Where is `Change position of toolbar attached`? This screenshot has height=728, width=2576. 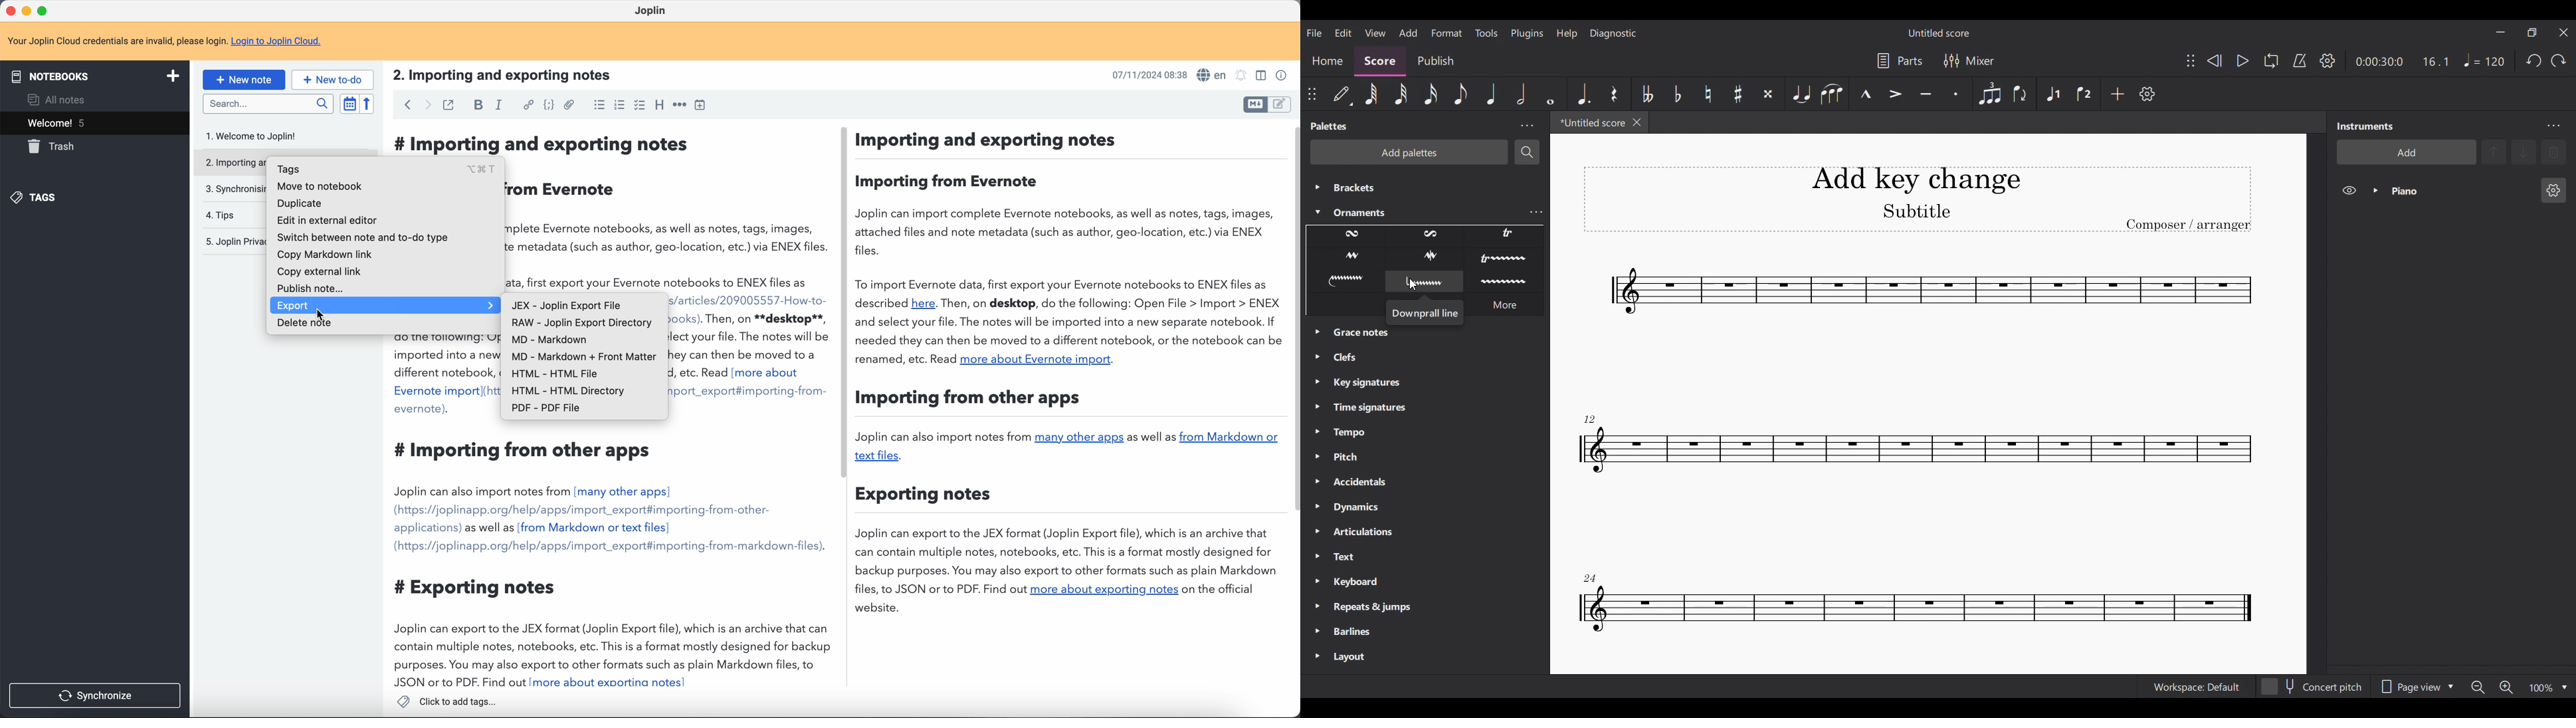 Change position of toolbar attached is located at coordinates (2190, 60).